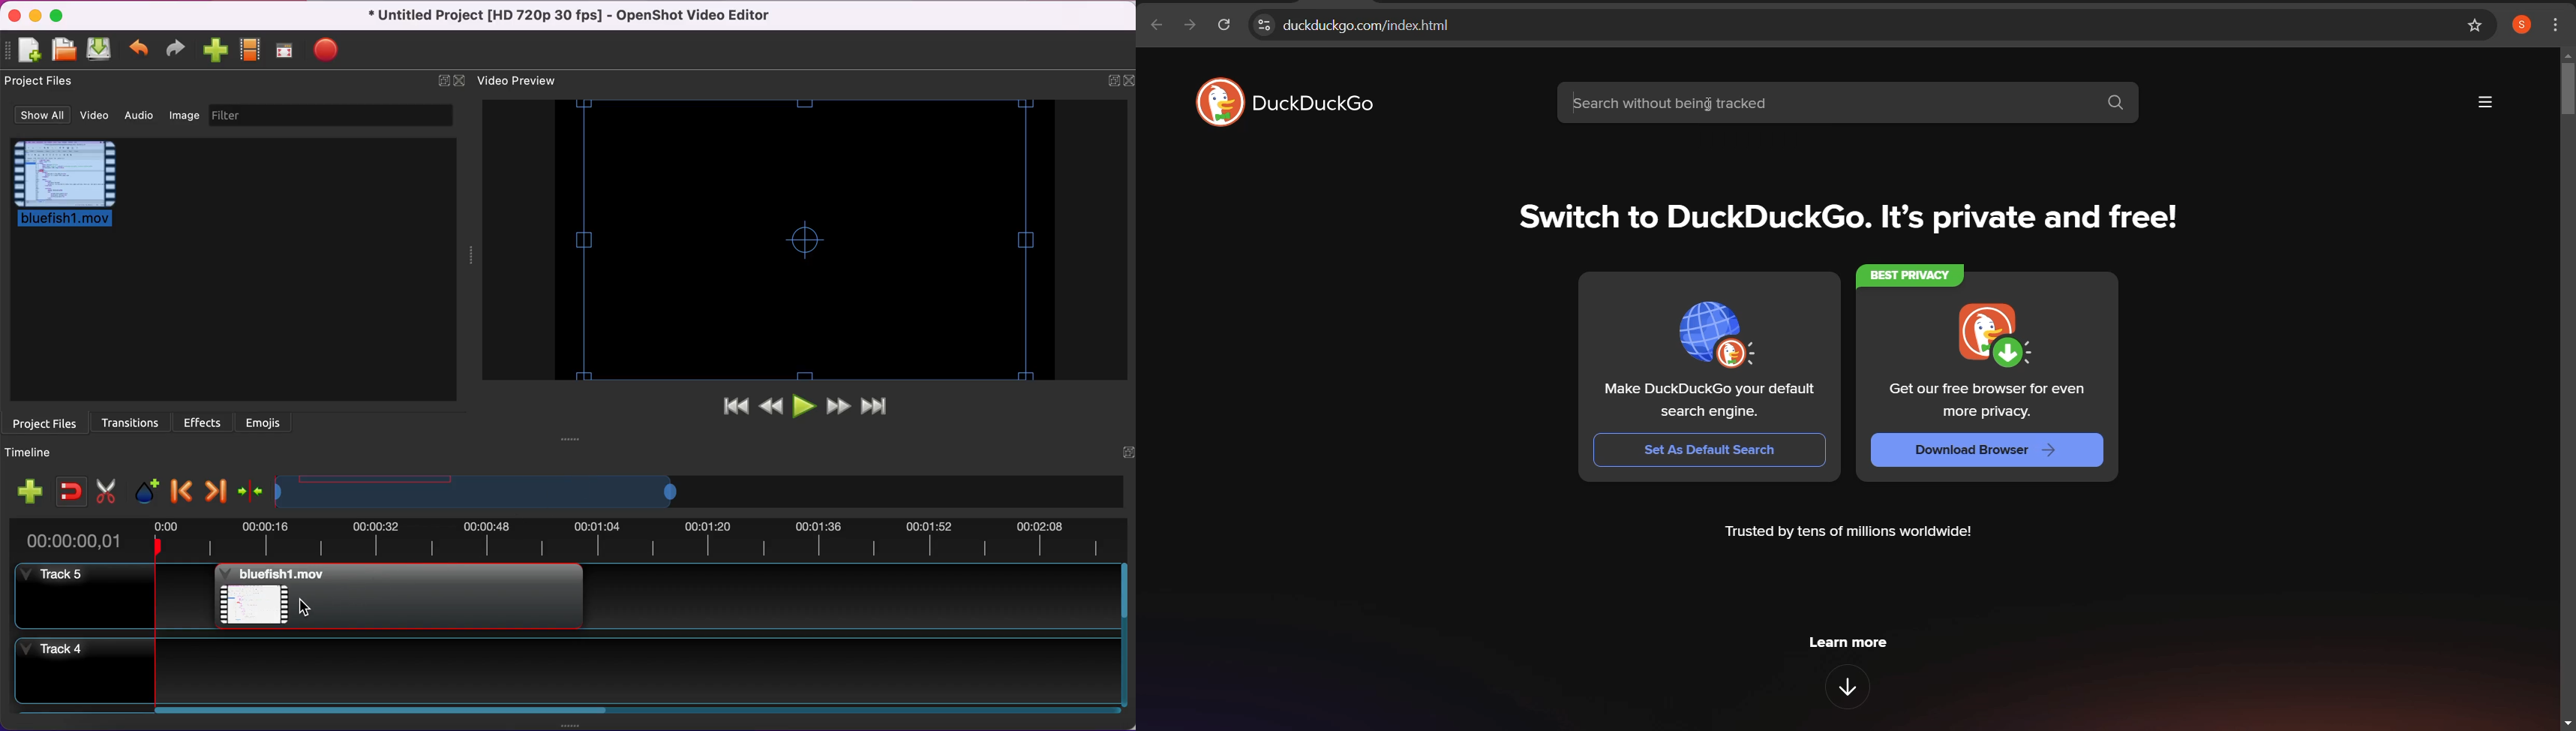 The image size is (2576, 756). Describe the element at coordinates (1707, 107) in the screenshot. I see `cursor` at that location.